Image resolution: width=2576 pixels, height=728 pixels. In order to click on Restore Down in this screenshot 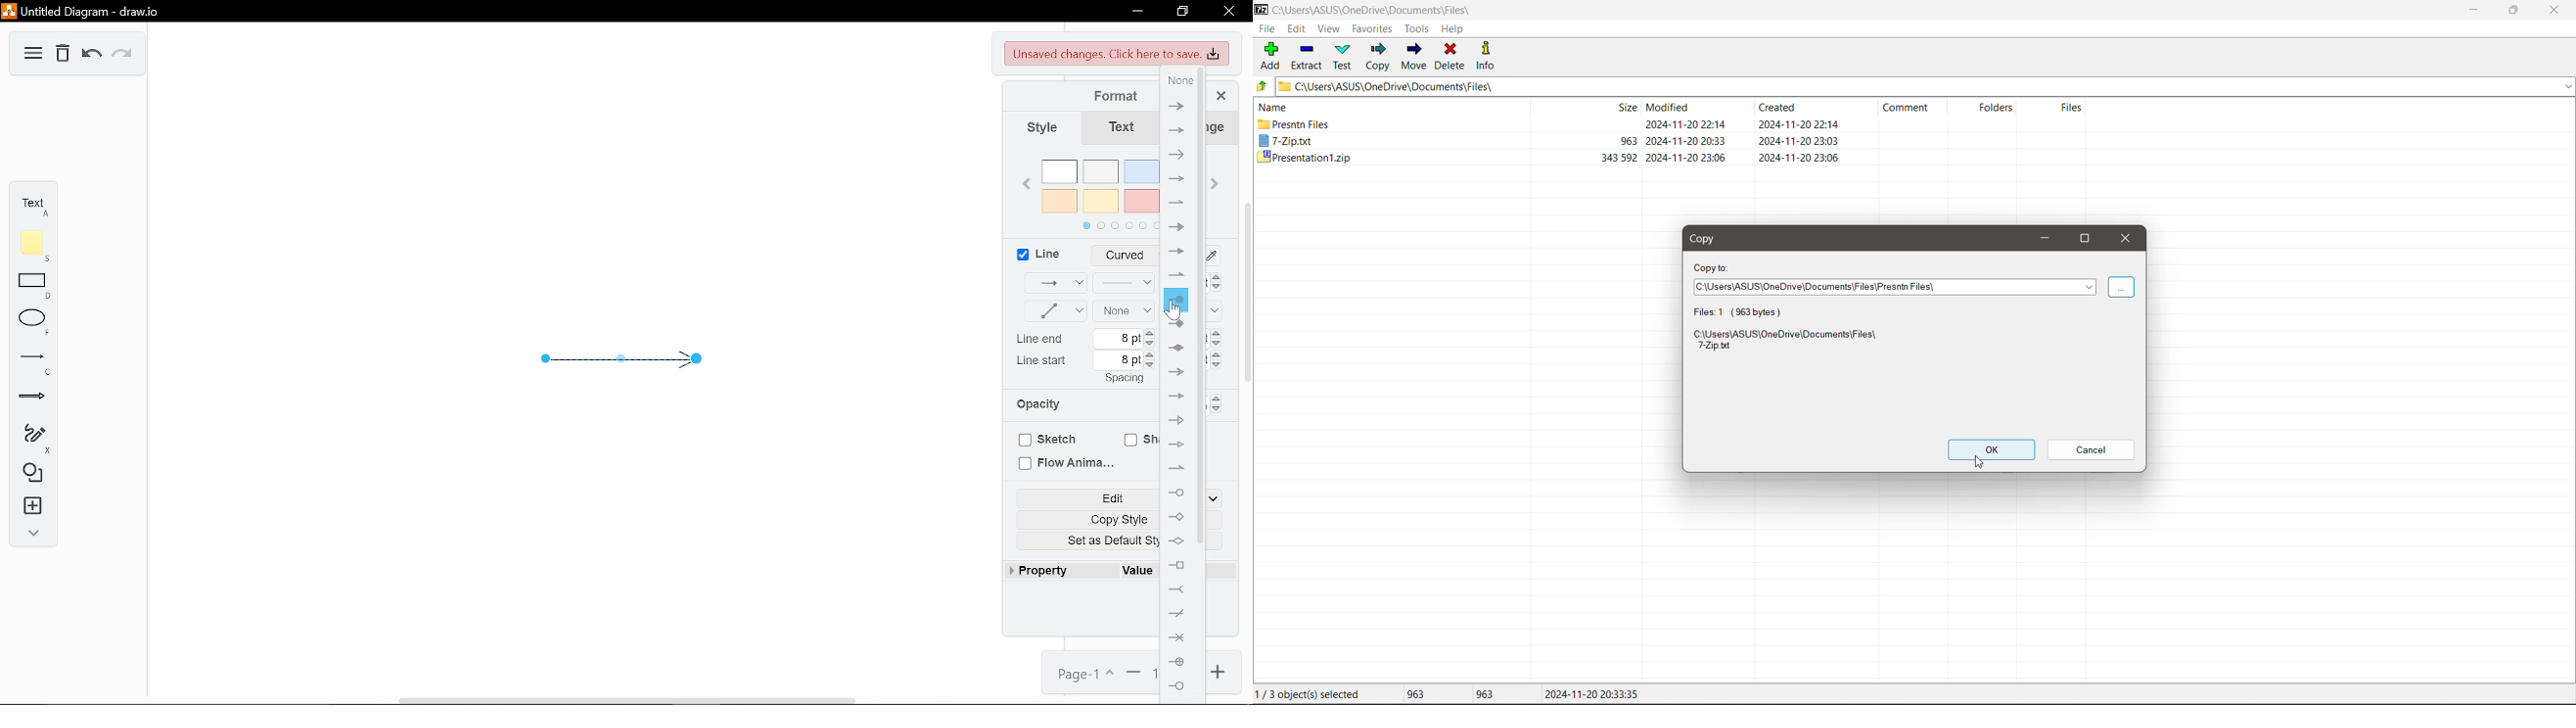, I will do `click(2515, 10)`.